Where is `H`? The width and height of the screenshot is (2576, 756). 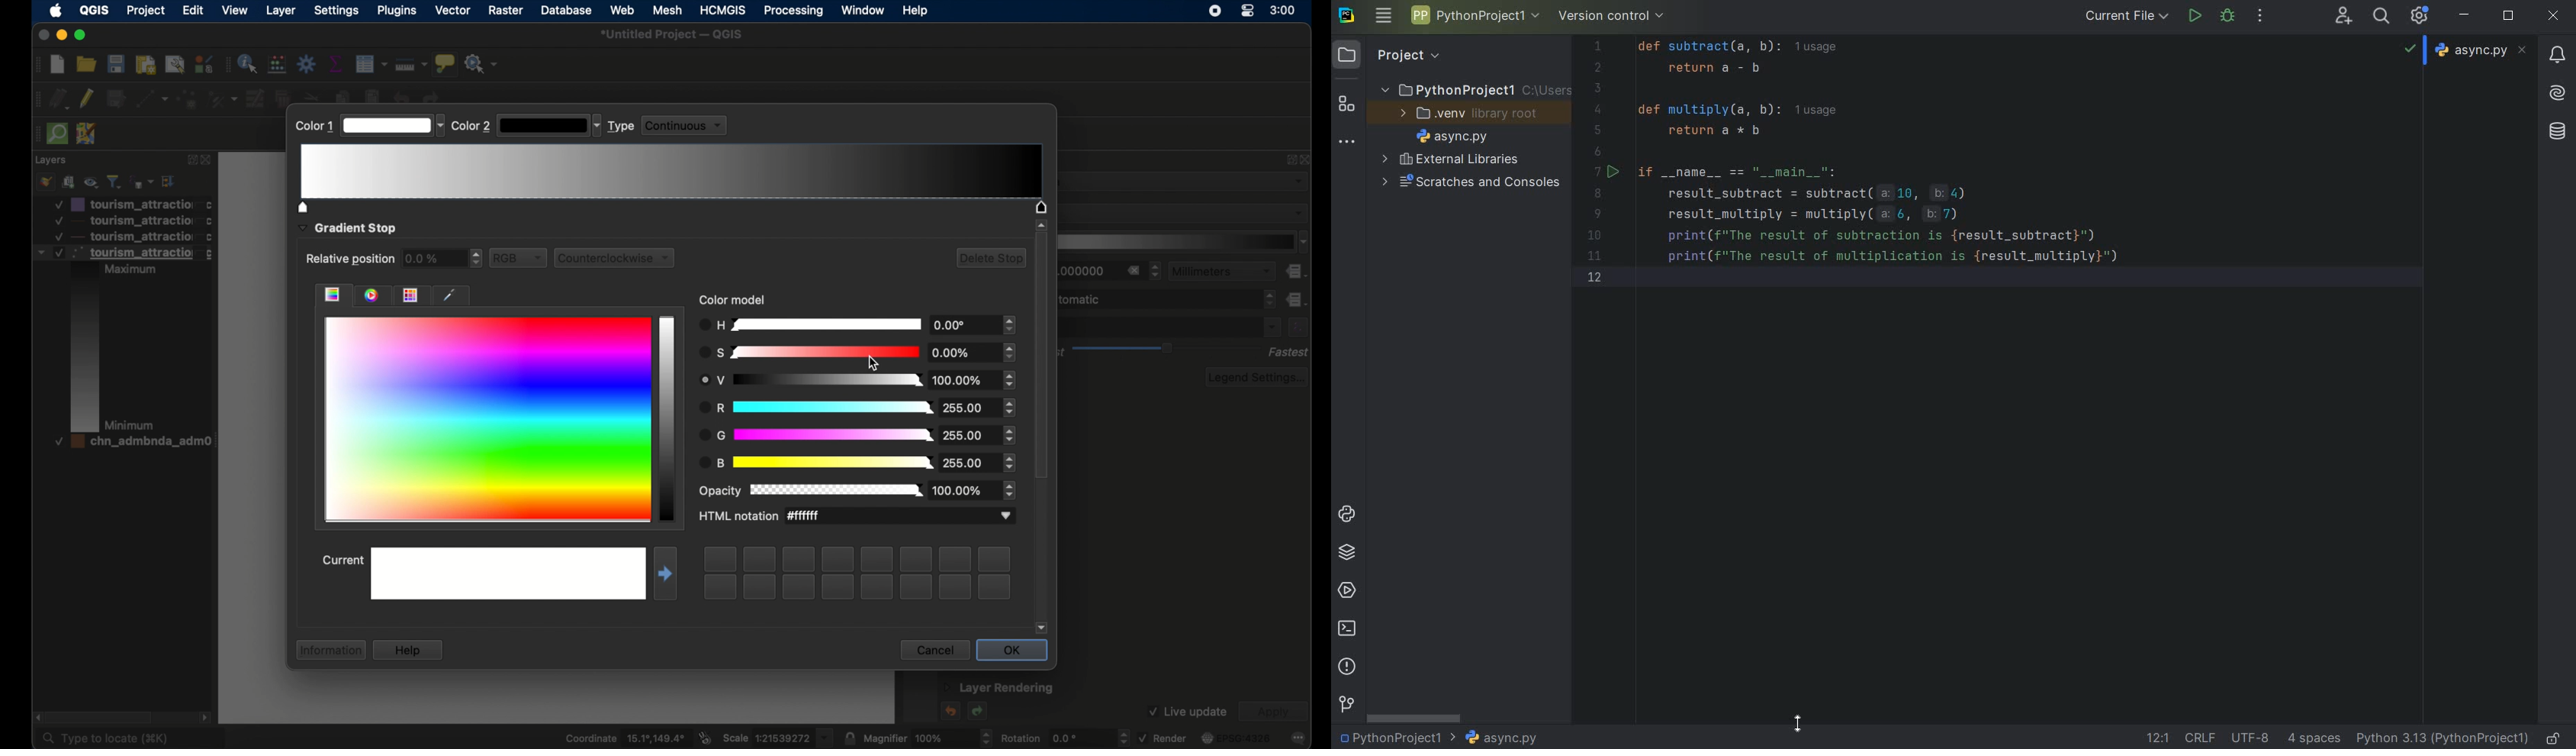
H is located at coordinates (857, 325).